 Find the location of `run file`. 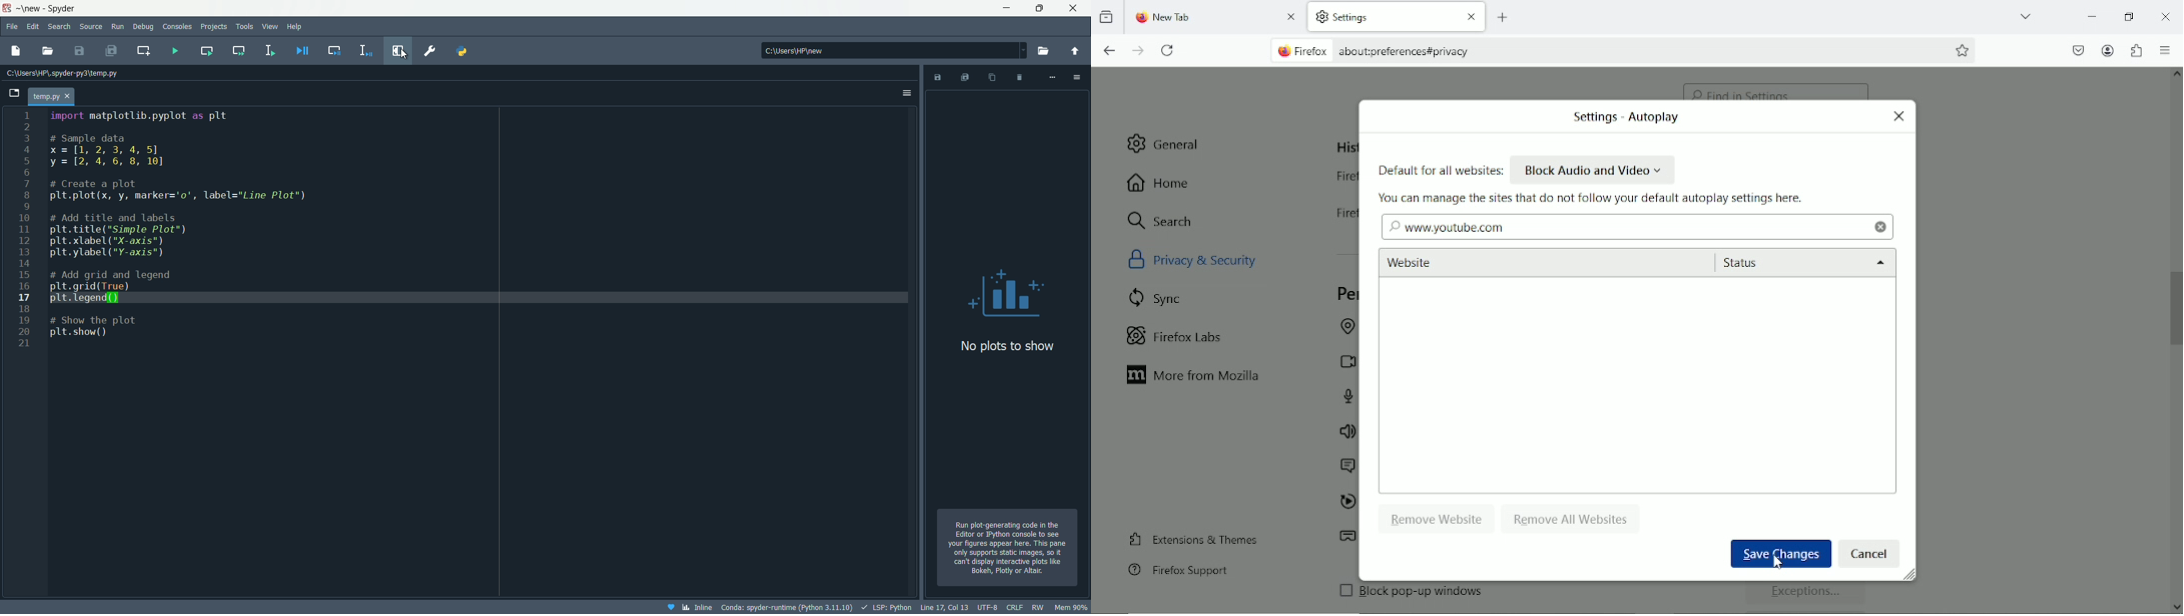

run file is located at coordinates (175, 52).